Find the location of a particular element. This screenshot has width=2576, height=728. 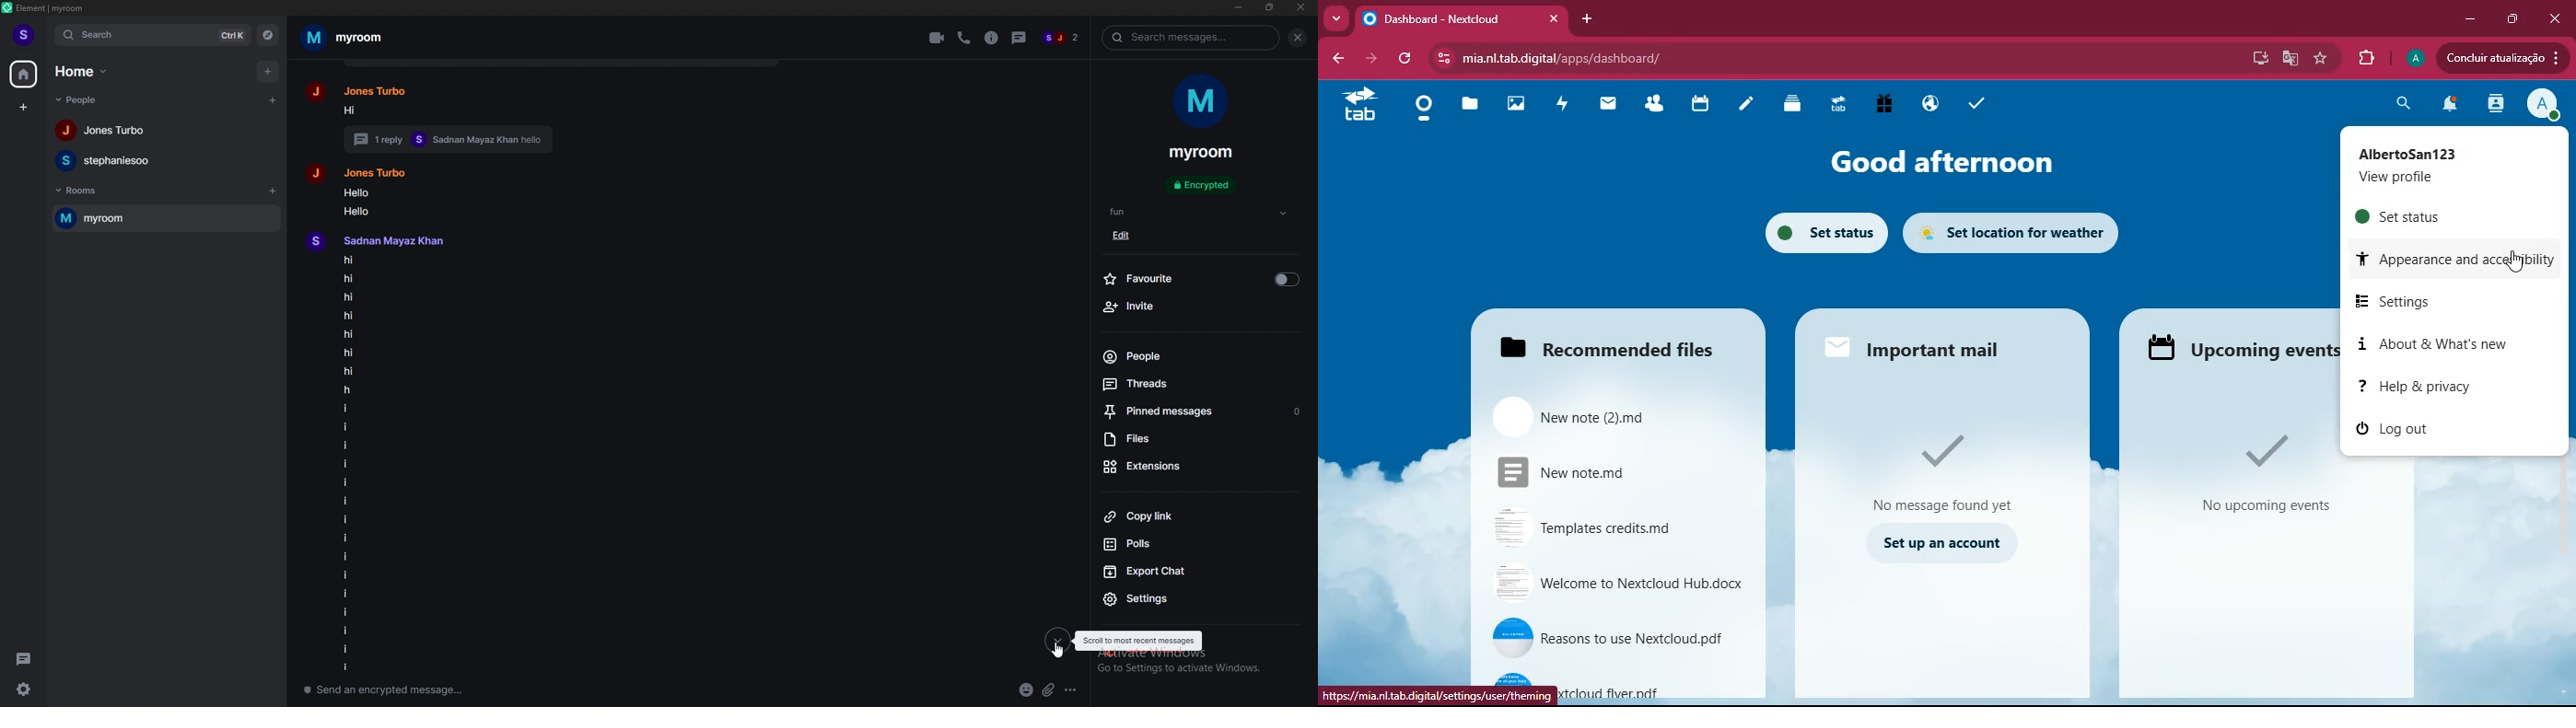

search is located at coordinates (2400, 103).